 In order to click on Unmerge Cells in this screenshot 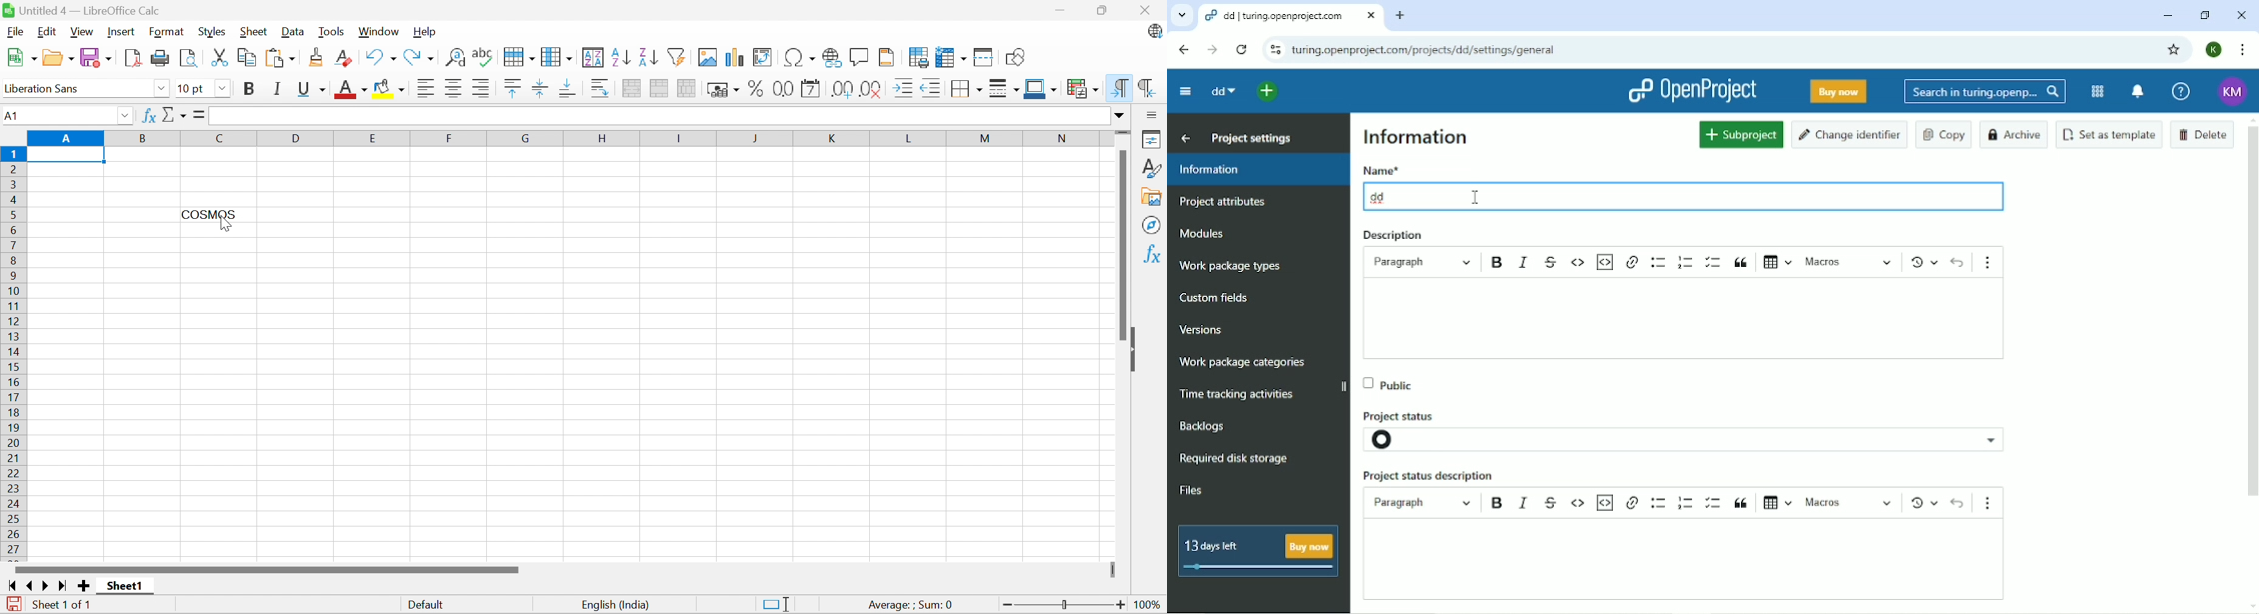, I will do `click(687, 89)`.